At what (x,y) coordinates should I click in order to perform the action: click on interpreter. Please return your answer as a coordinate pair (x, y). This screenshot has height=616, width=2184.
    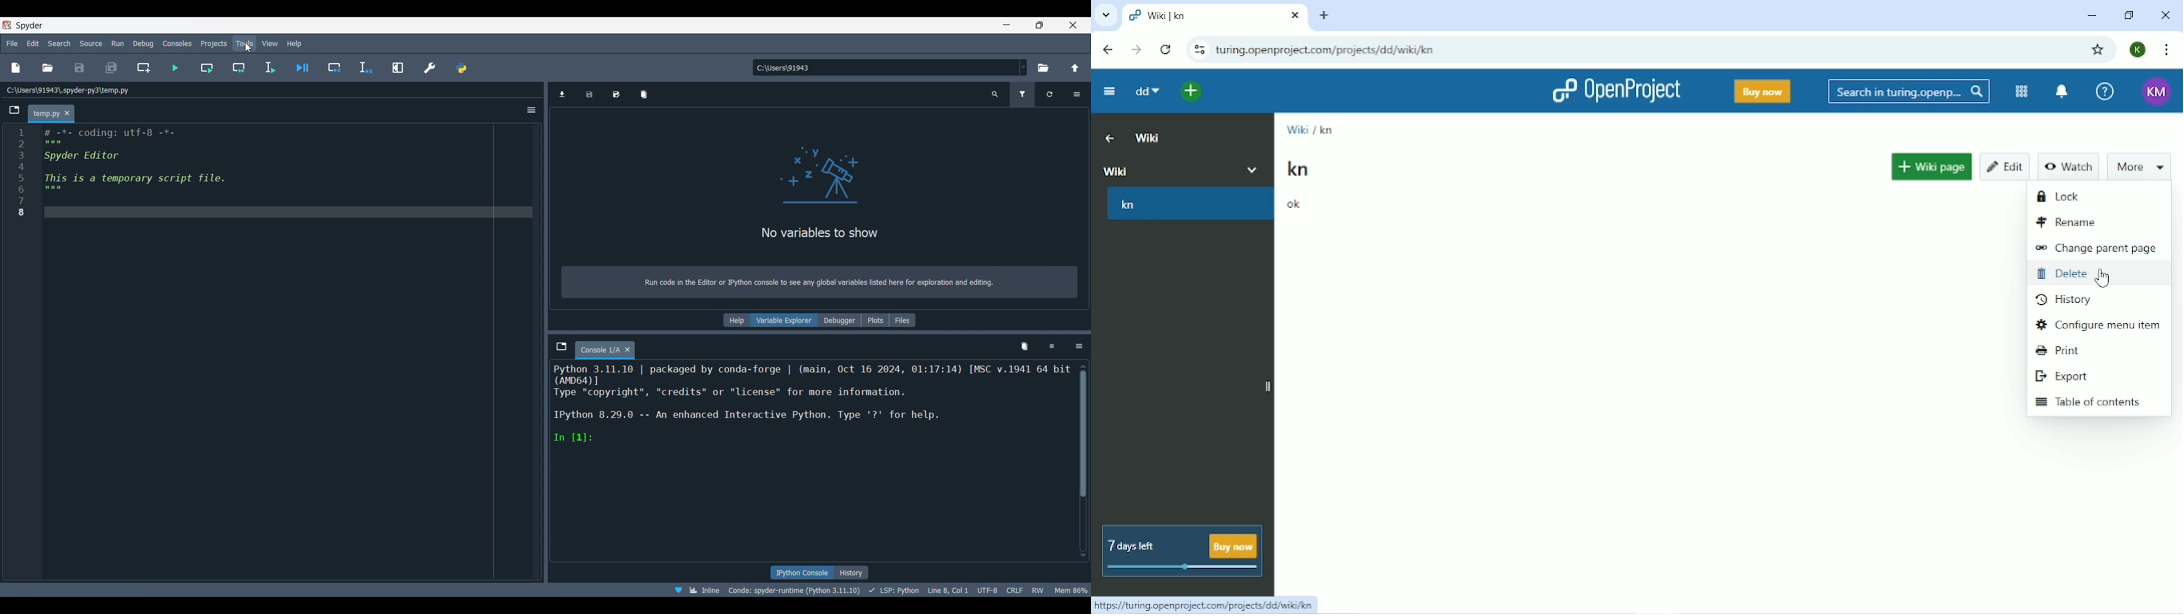
    Looking at the image, I should click on (795, 590).